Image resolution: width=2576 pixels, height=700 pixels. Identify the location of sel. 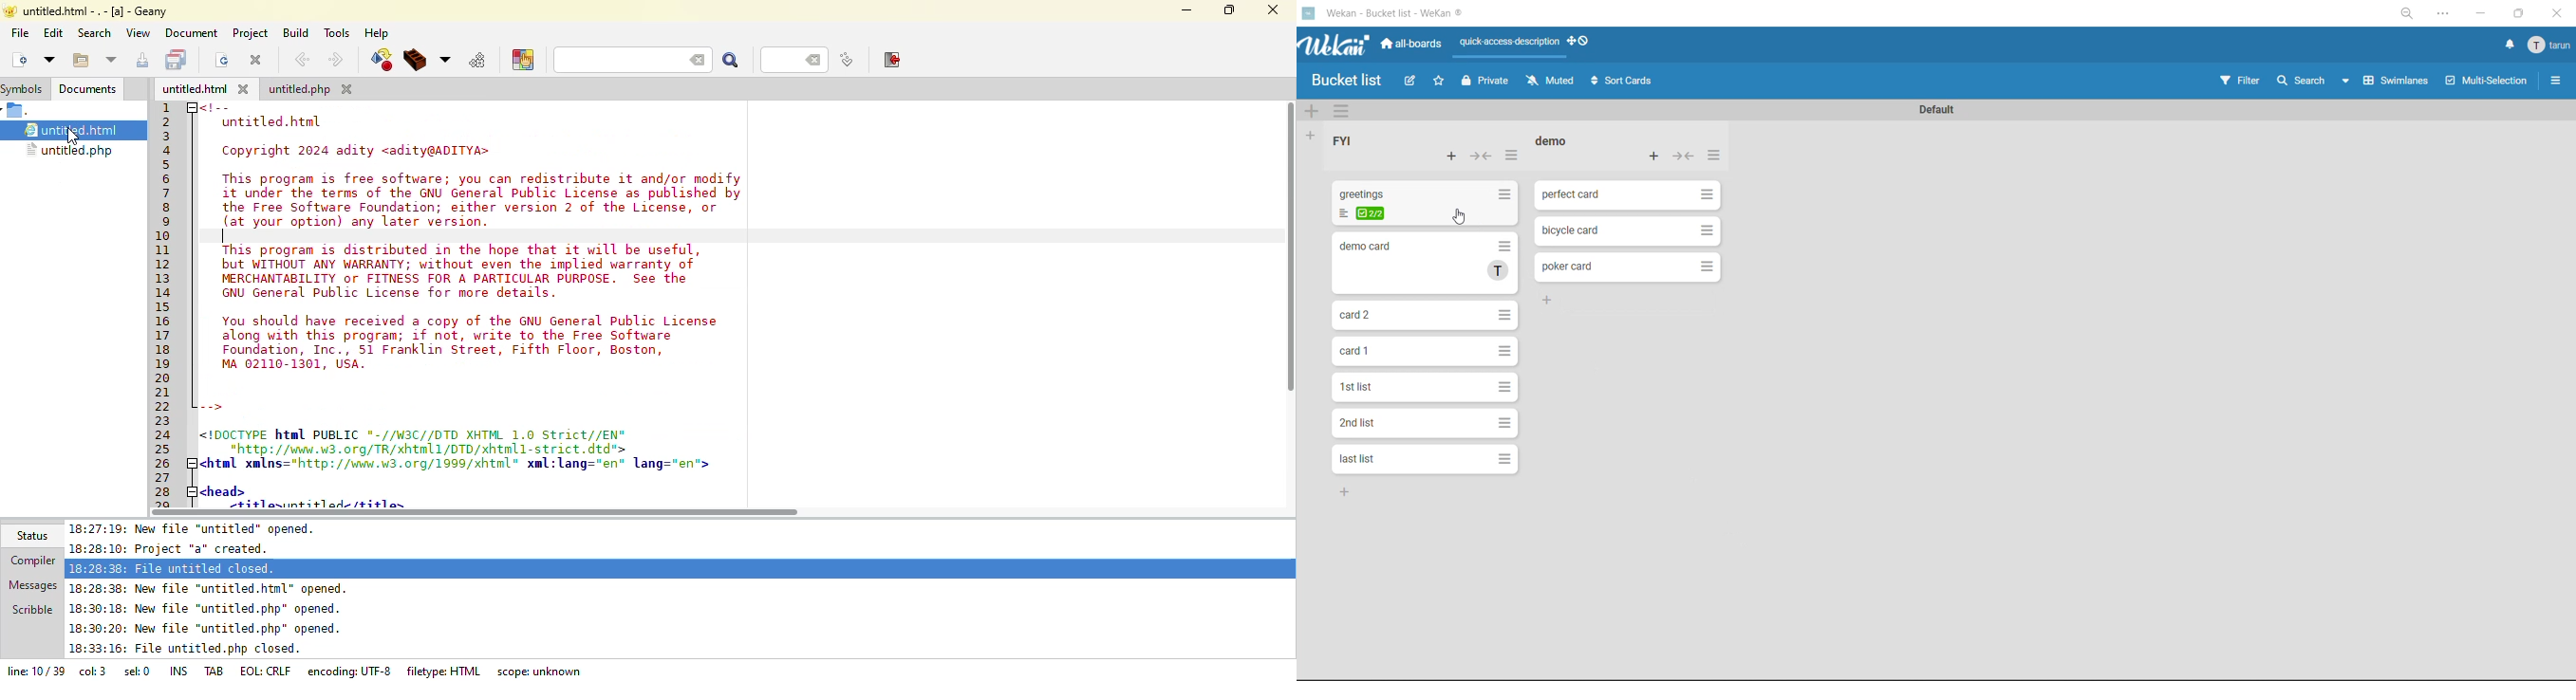
(133, 670).